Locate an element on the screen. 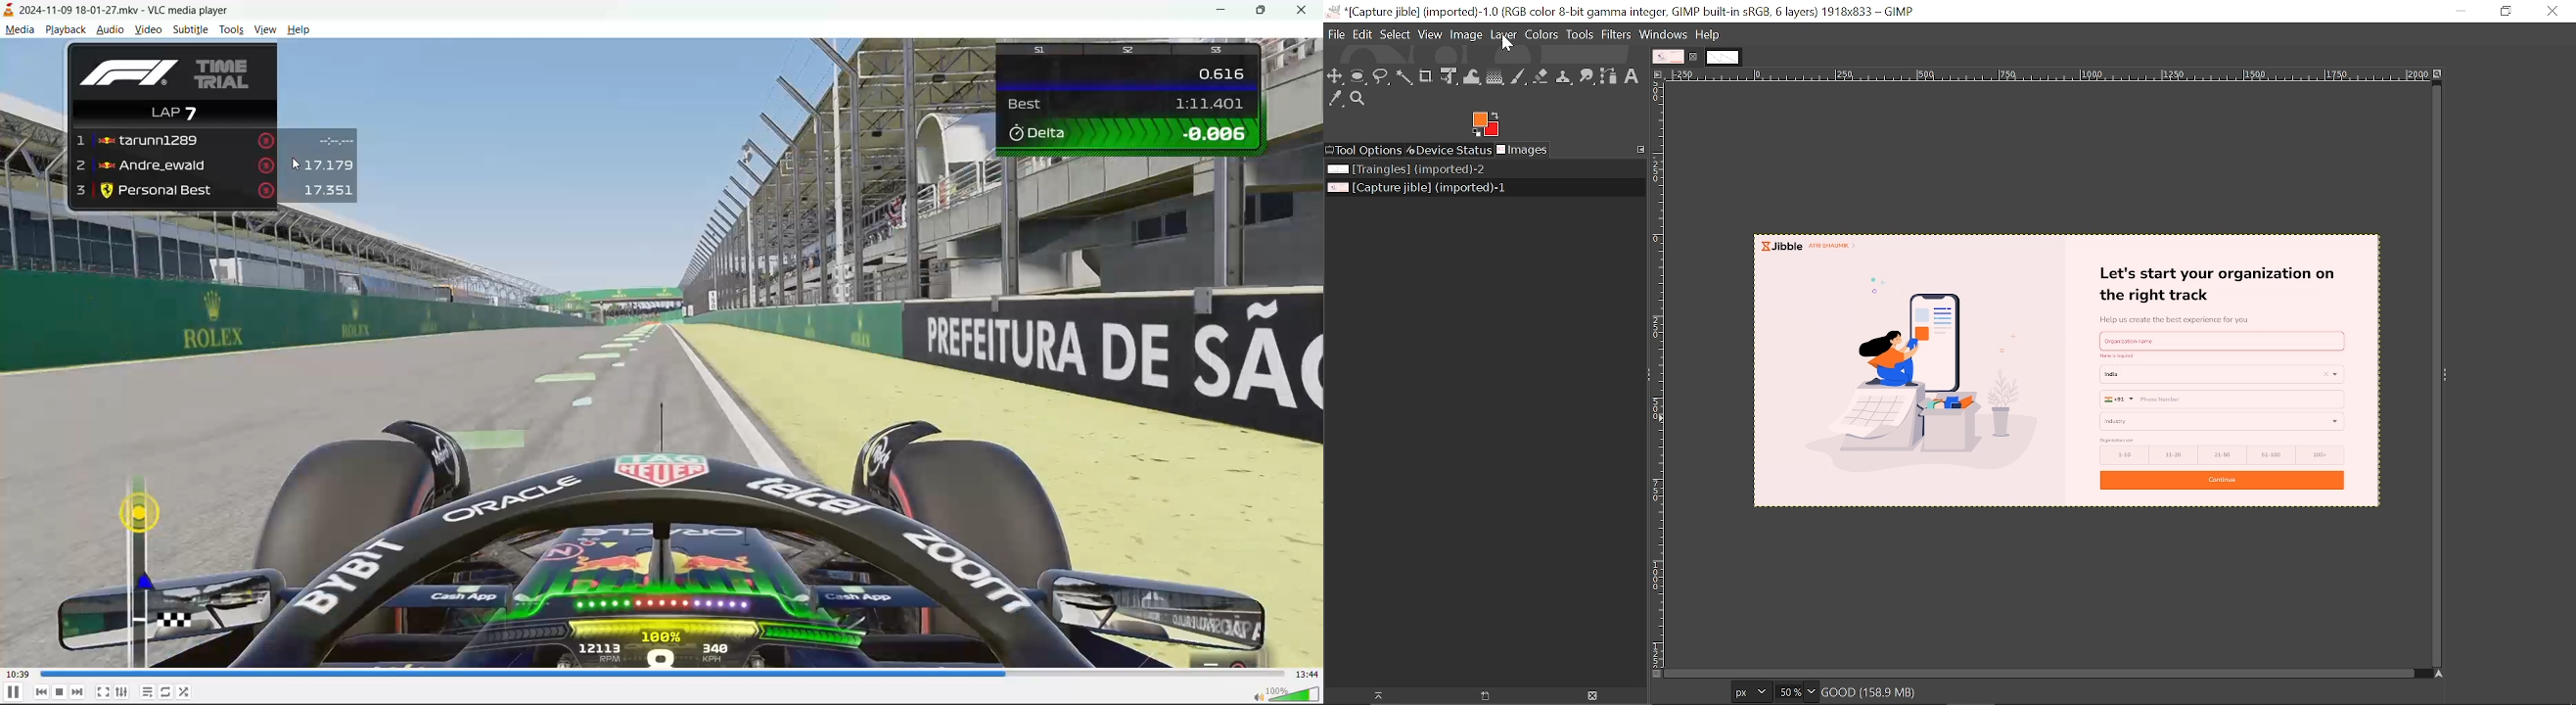  Clone tool is located at coordinates (1565, 76).